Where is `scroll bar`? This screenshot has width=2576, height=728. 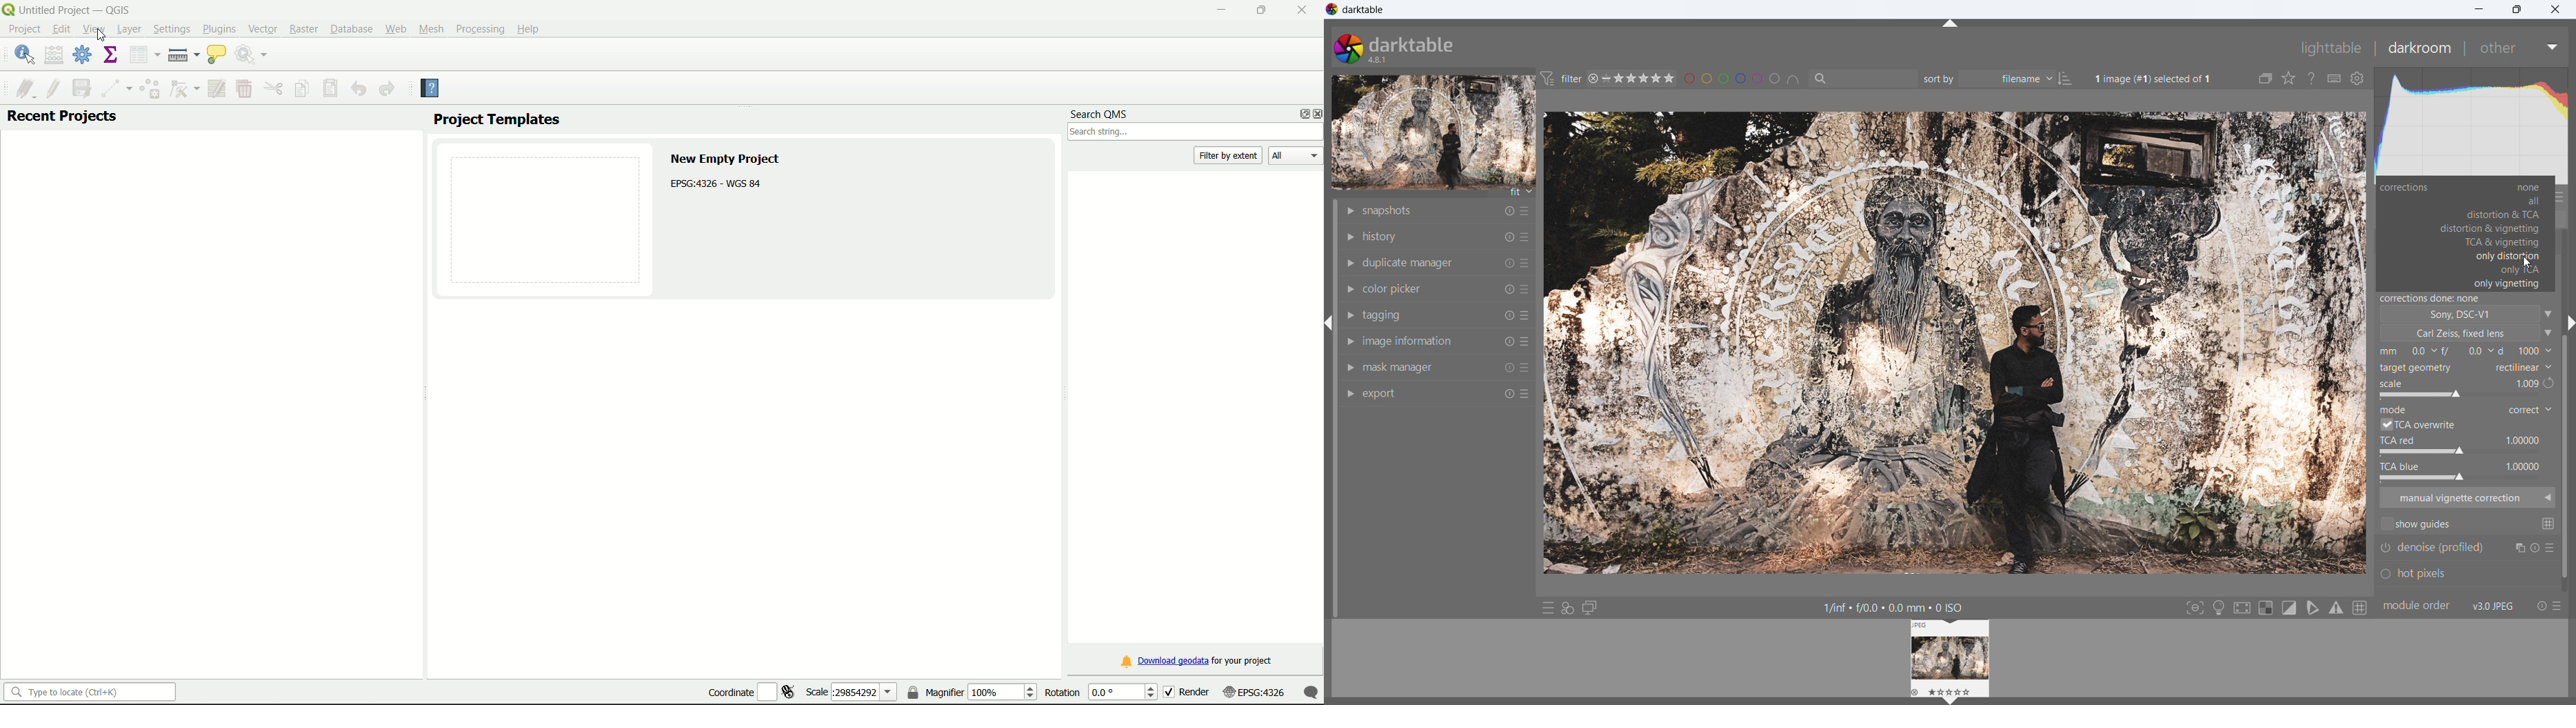 scroll bar is located at coordinates (2569, 410).